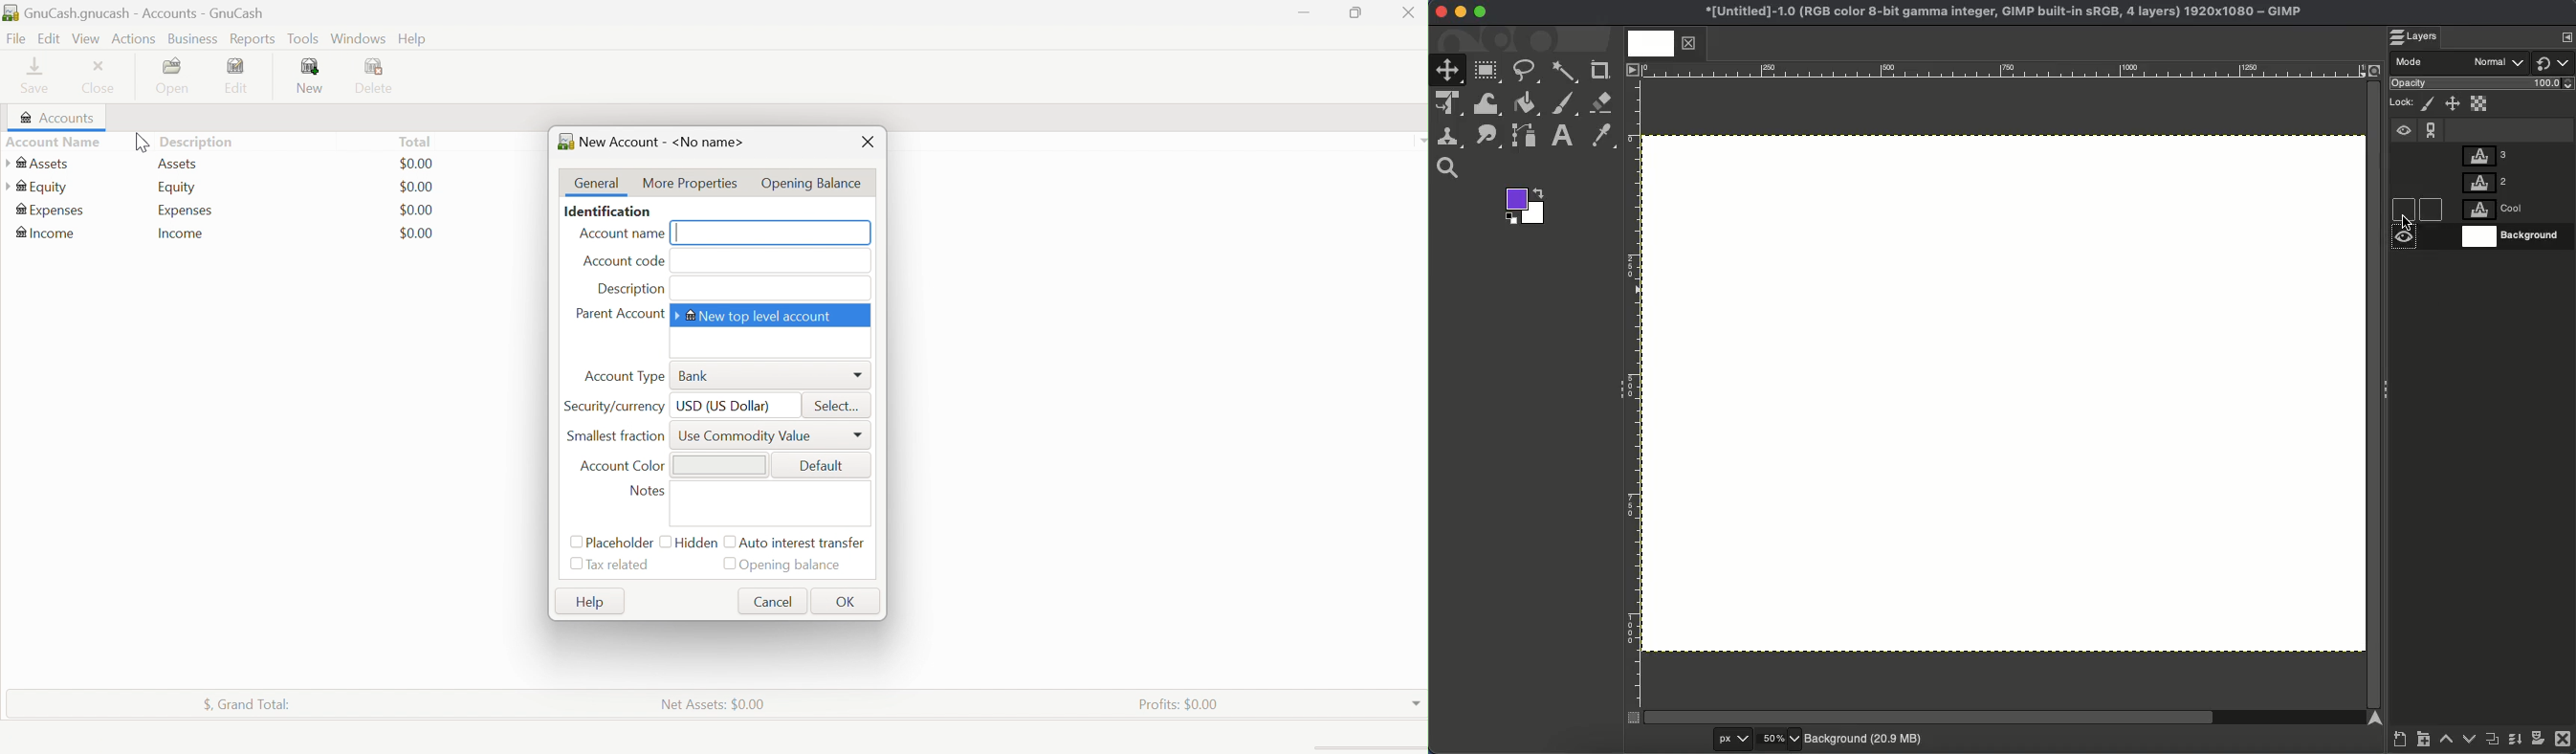 Image resolution: width=2576 pixels, height=756 pixels. What do you see at coordinates (1564, 72) in the screenshot?
I see `Fuzzy select` at bounding box center [1564, 72].